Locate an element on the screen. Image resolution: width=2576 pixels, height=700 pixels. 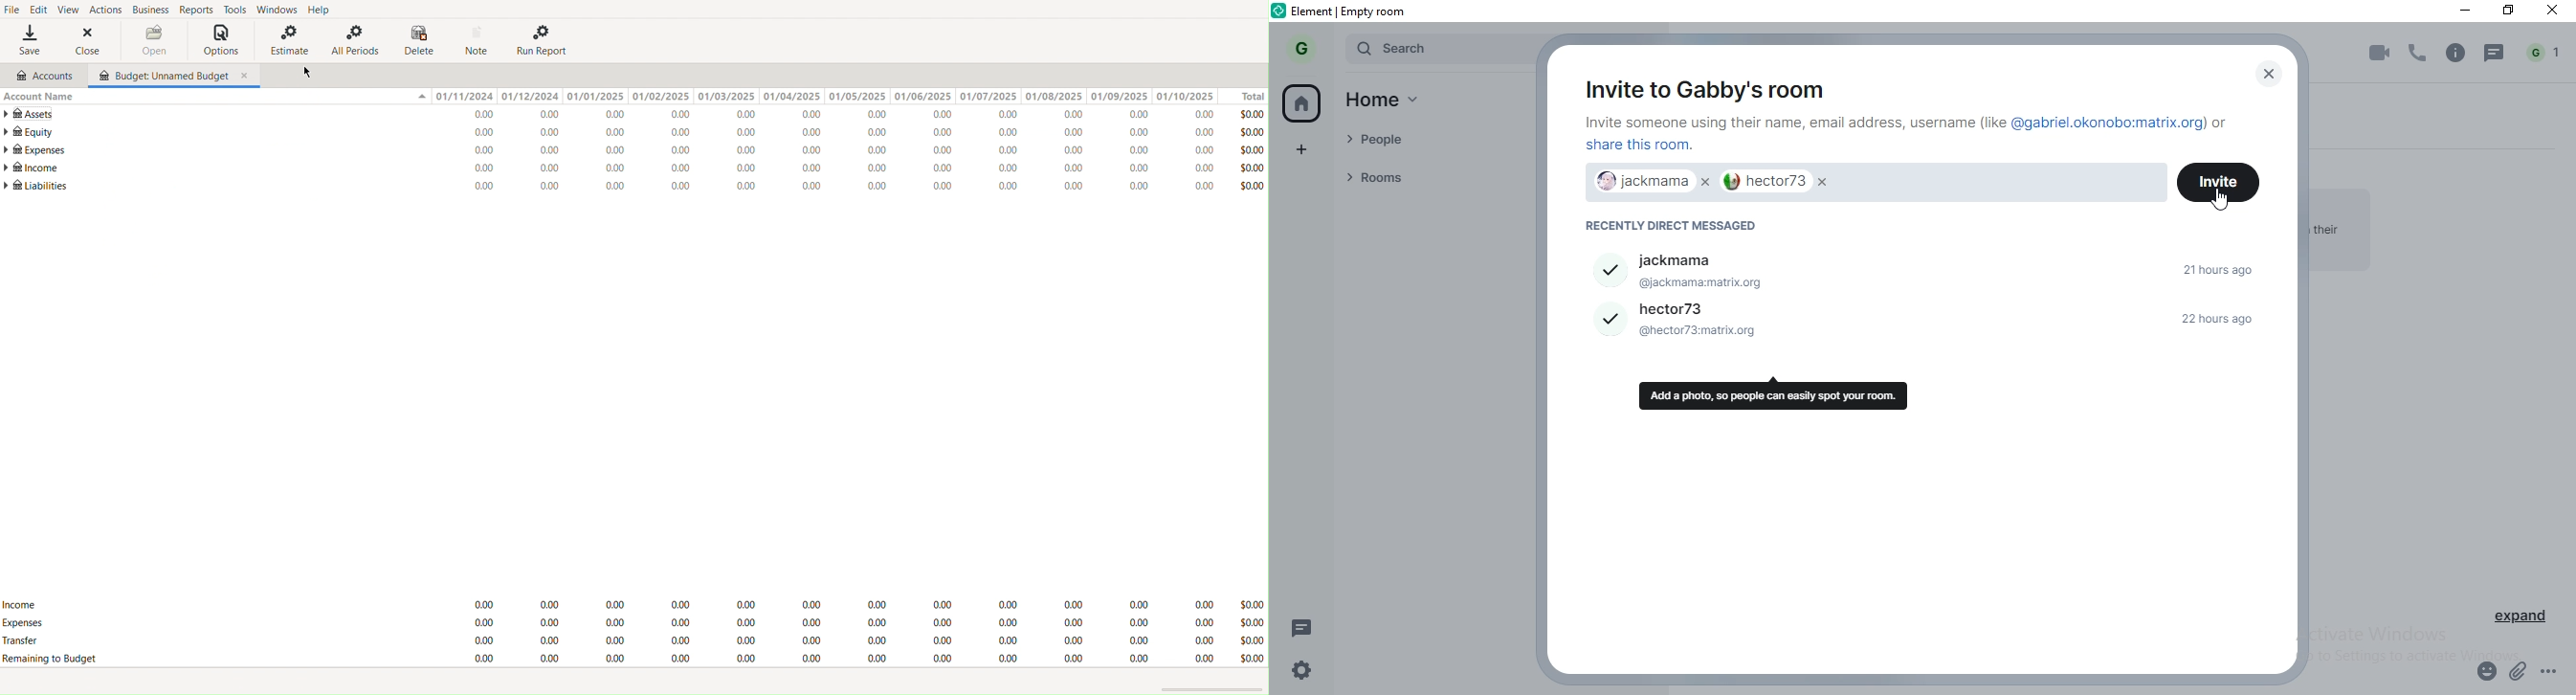
hector73 is located at coordinates (1776, 181).